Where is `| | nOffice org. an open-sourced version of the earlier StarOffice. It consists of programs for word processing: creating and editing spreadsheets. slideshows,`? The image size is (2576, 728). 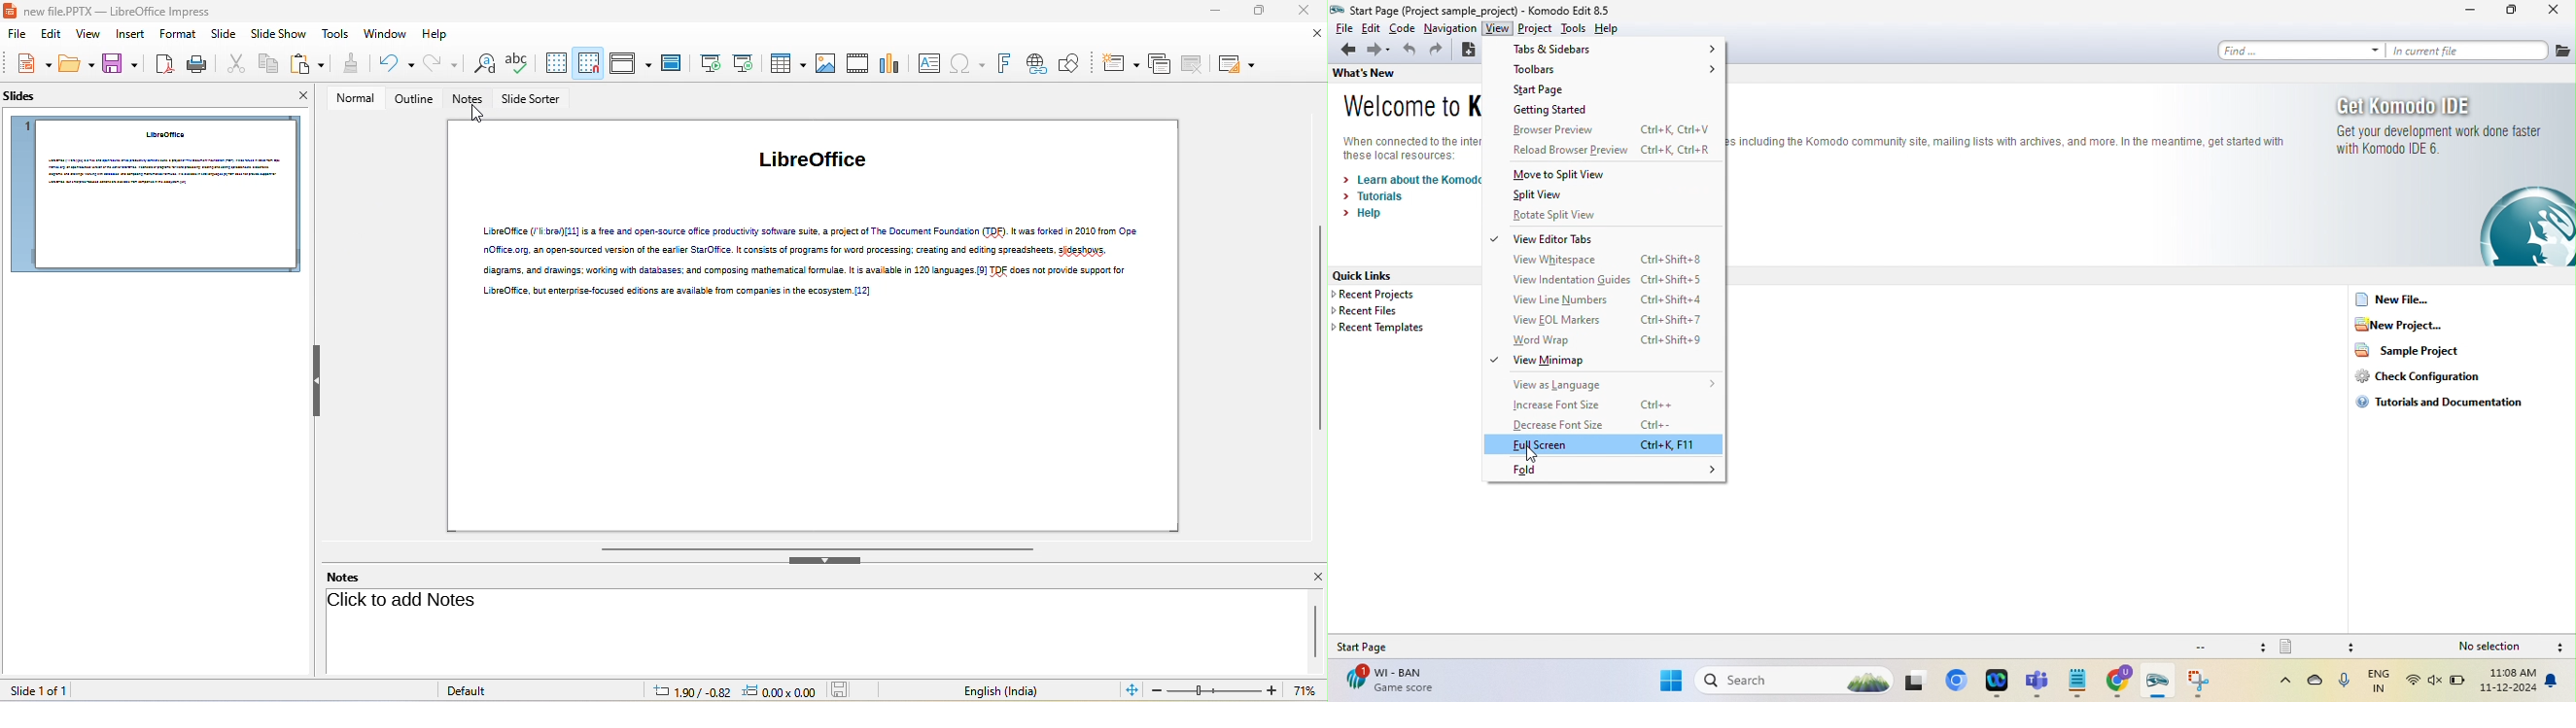 | | nOffice org. an open-sourced version of the earlier StarOffice. It consists of programs for word processing: creating and editing spreadsheets. slideshows, is located at coordinates (800, 250).